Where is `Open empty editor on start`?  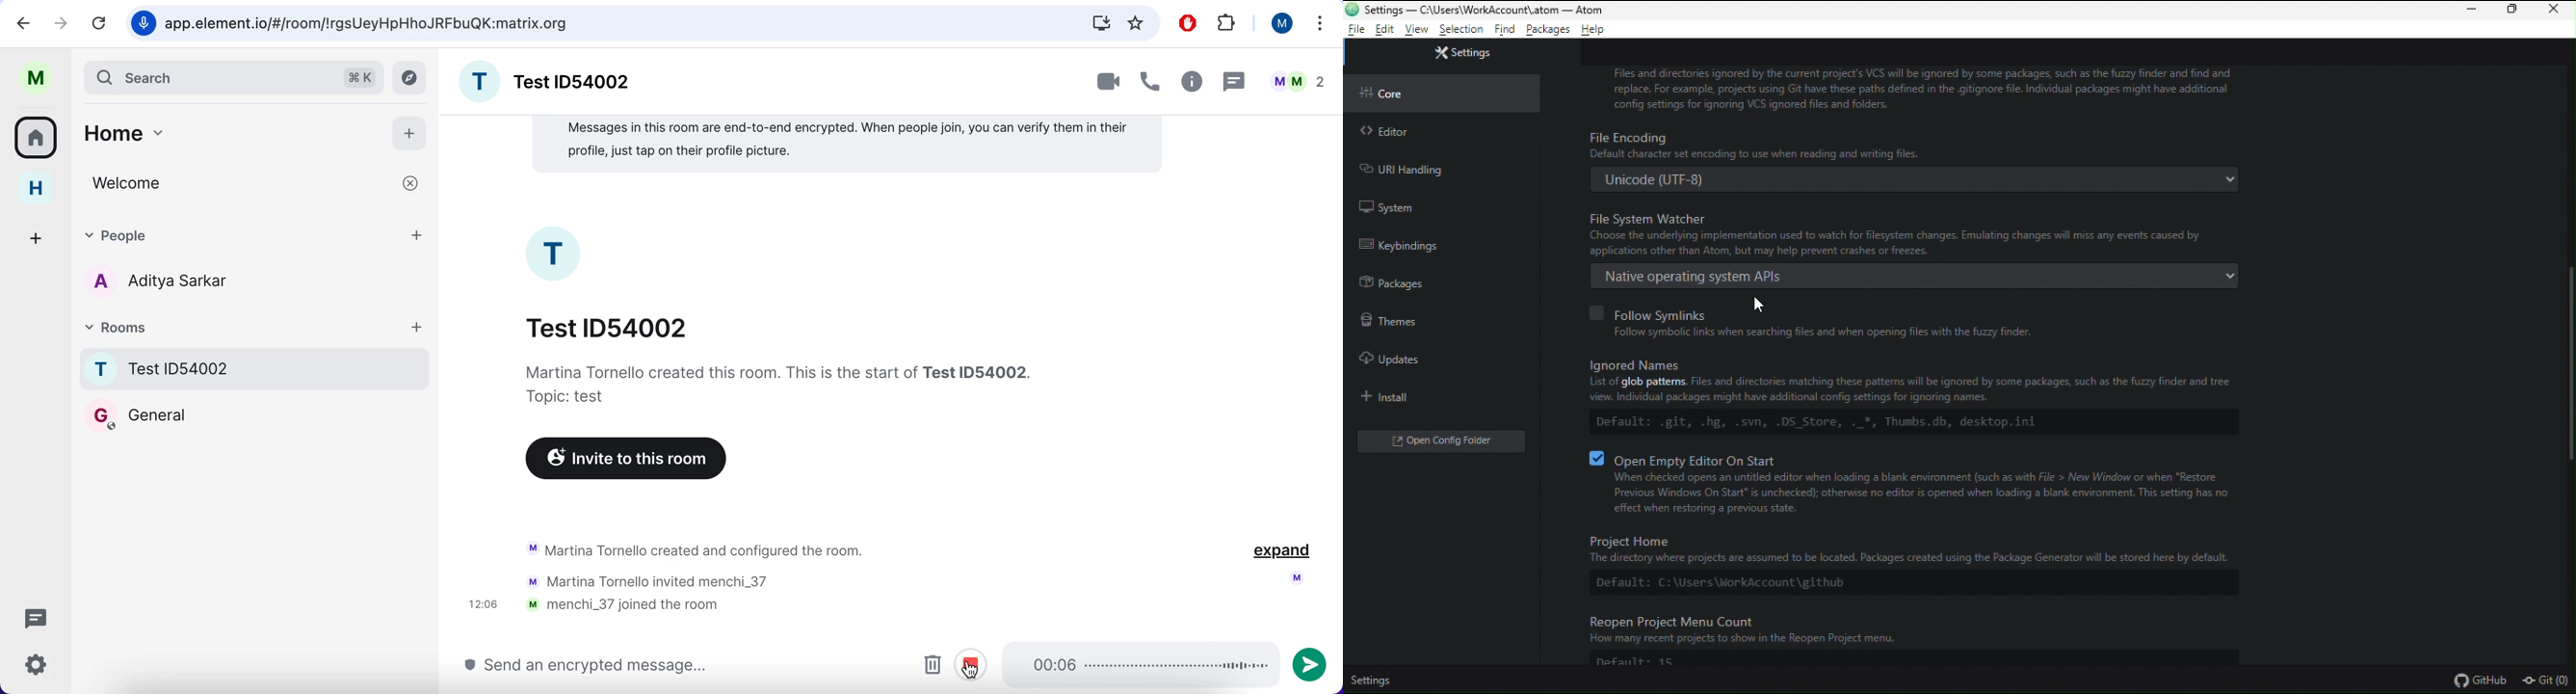 Open empty editor on start is located at coordinates (1924, 483).